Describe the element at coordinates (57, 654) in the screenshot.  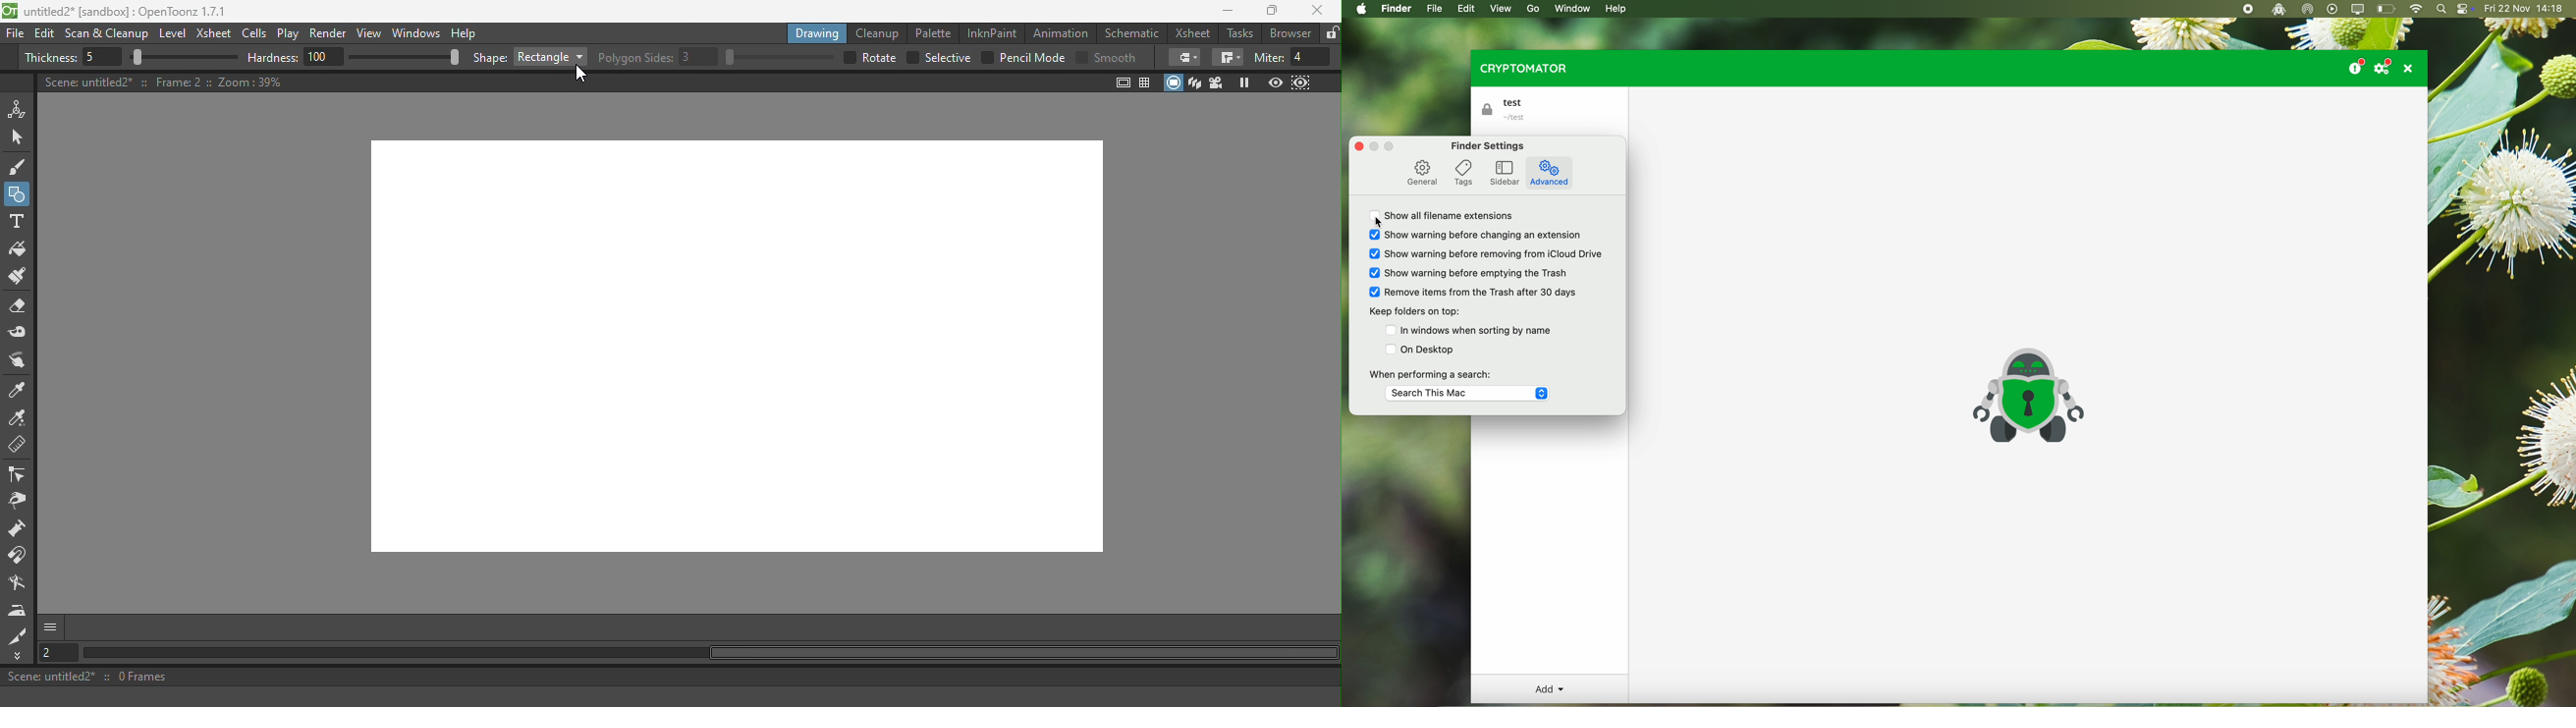
I see `Set the current frame` at that location.